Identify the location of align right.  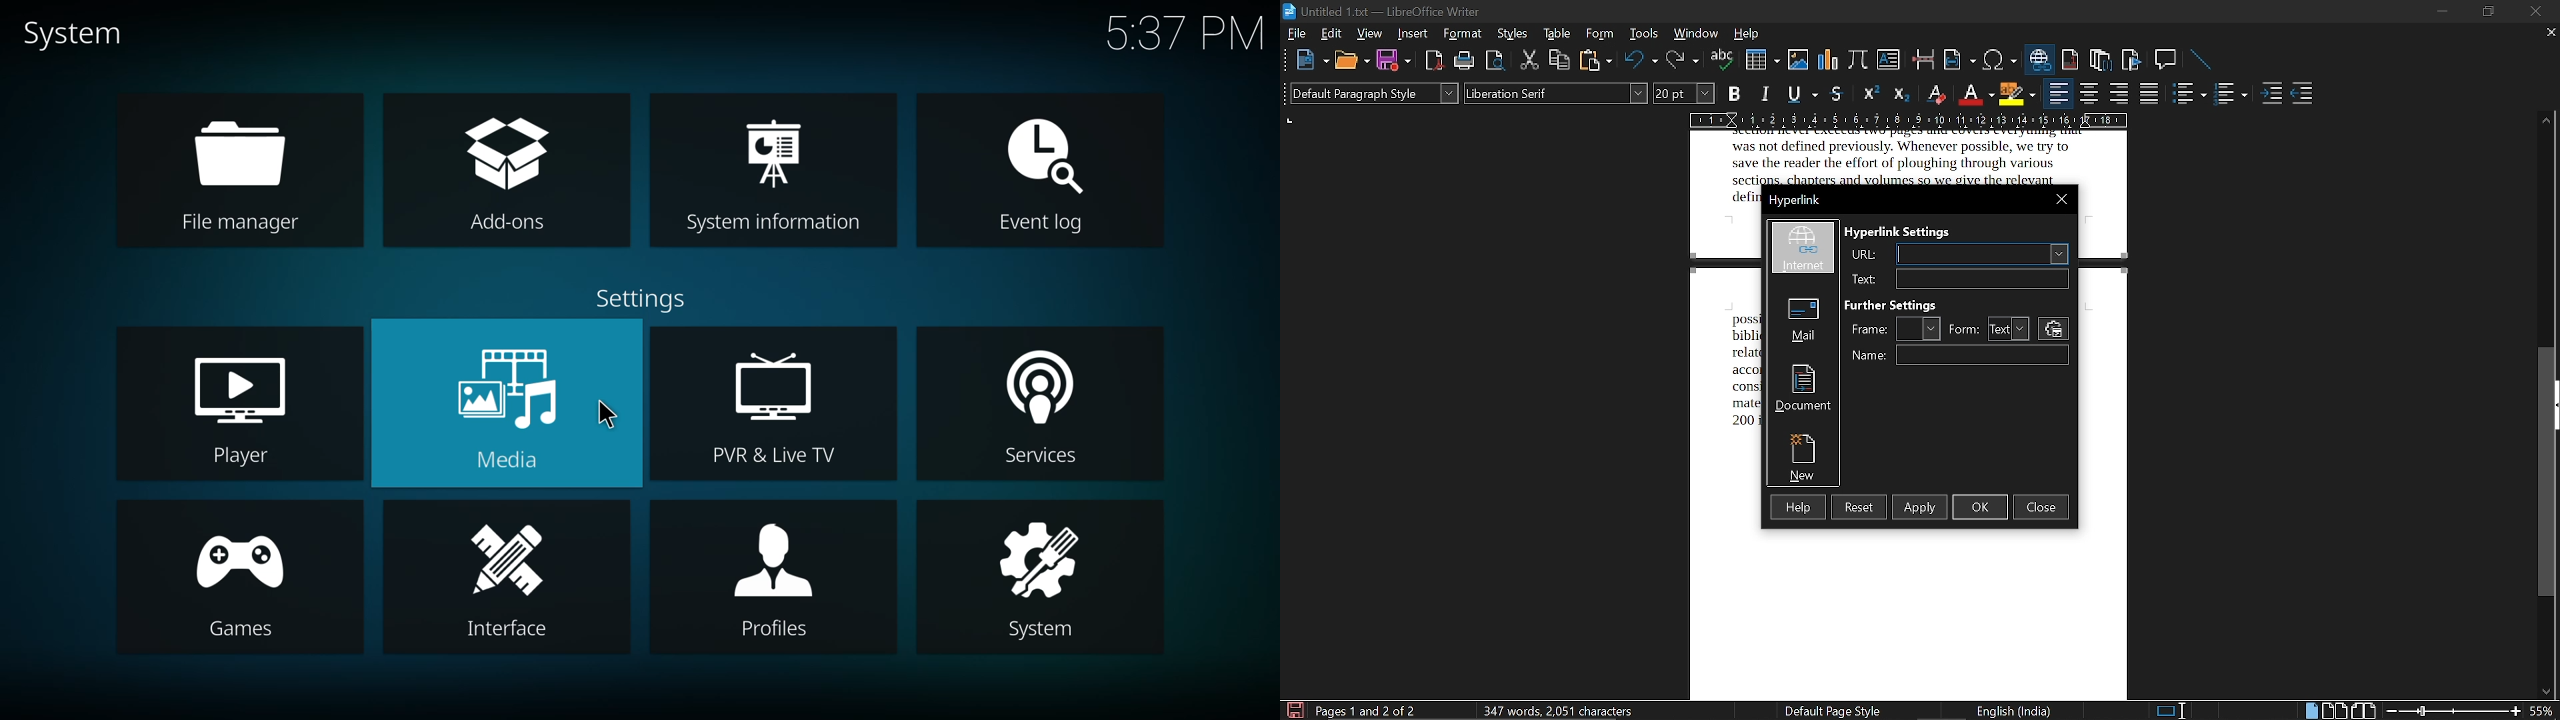
(2119, 95).